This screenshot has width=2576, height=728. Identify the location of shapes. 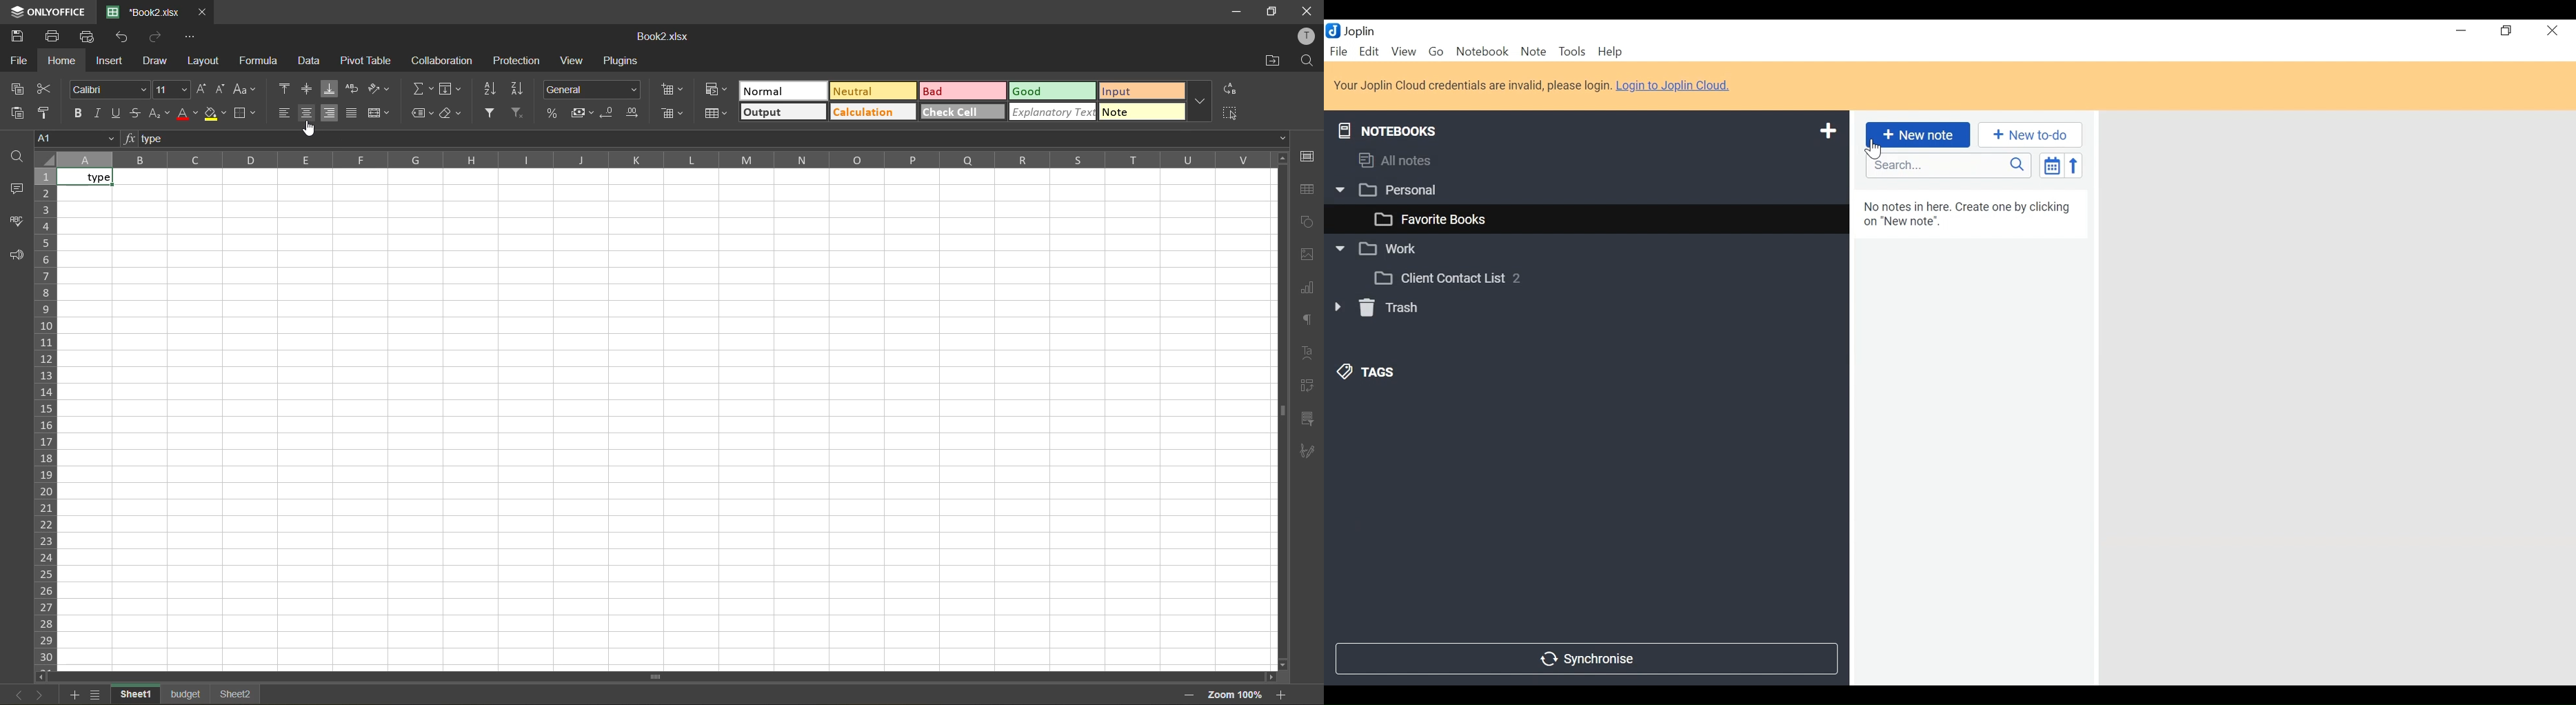
(1311, 219).